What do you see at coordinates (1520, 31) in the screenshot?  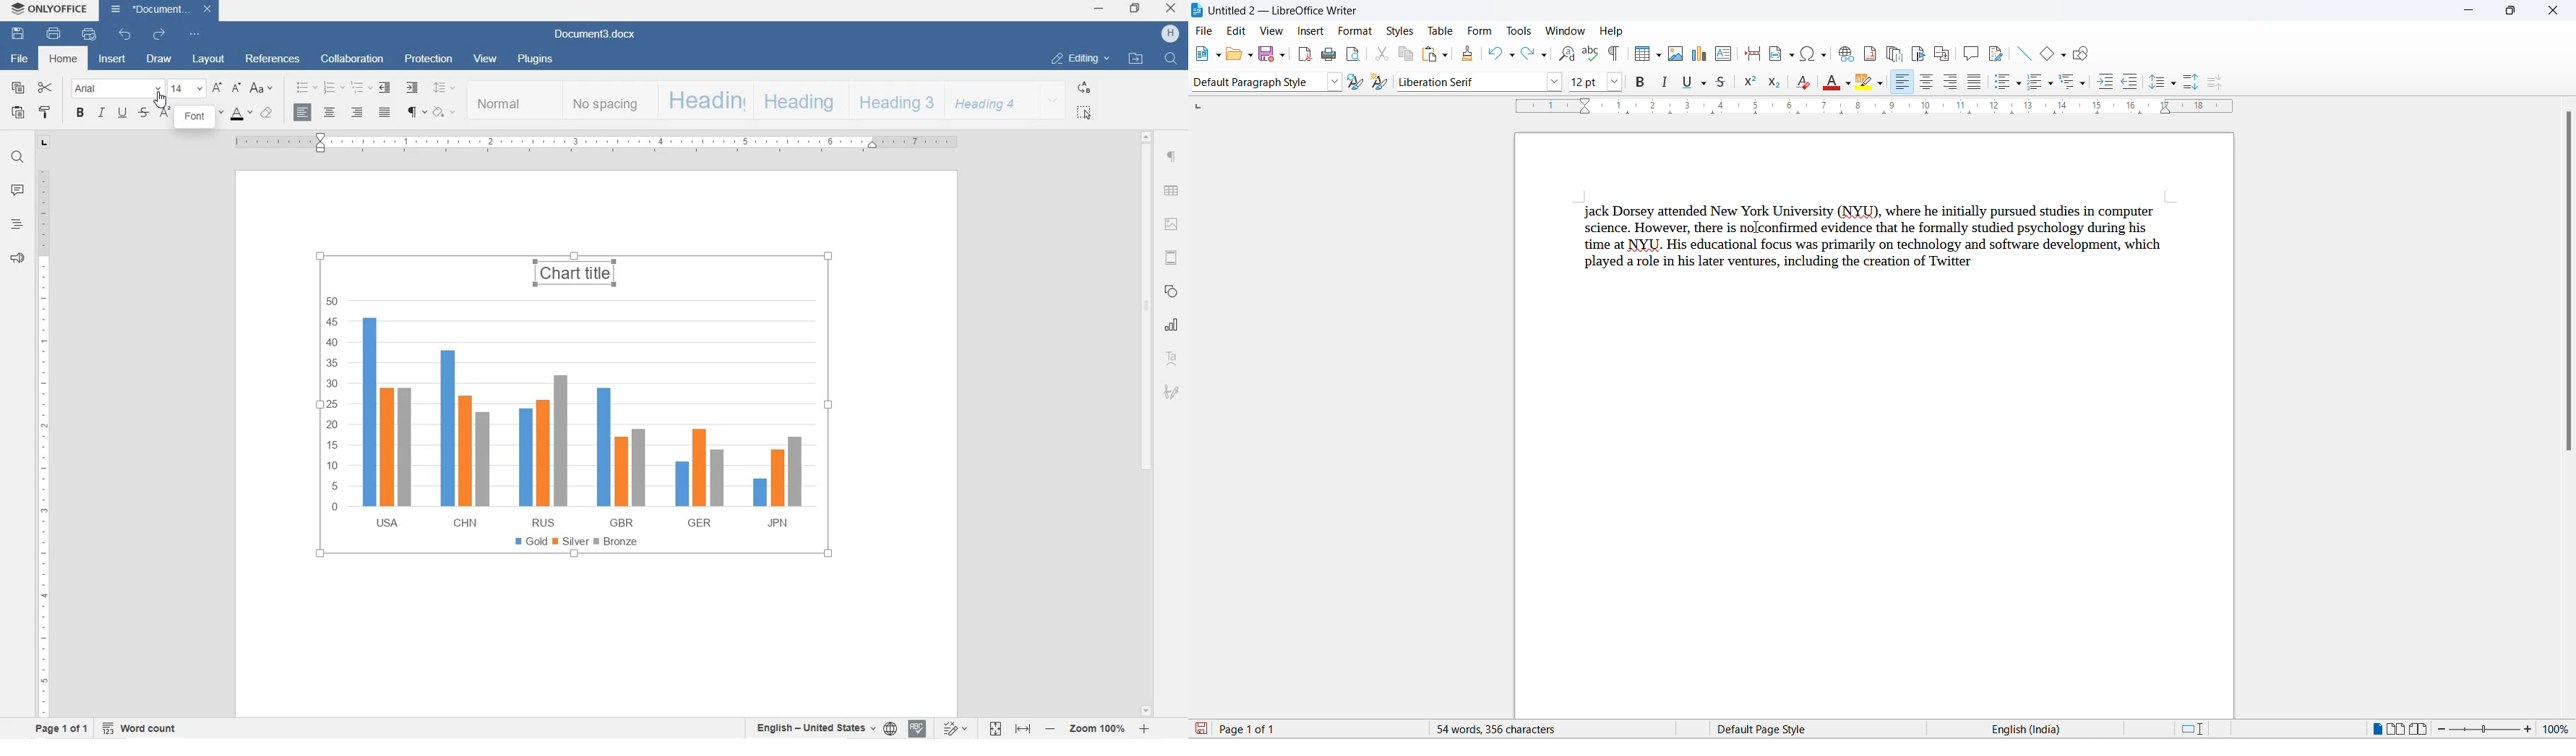 I see `tools` at bounding box center [1520, 31].